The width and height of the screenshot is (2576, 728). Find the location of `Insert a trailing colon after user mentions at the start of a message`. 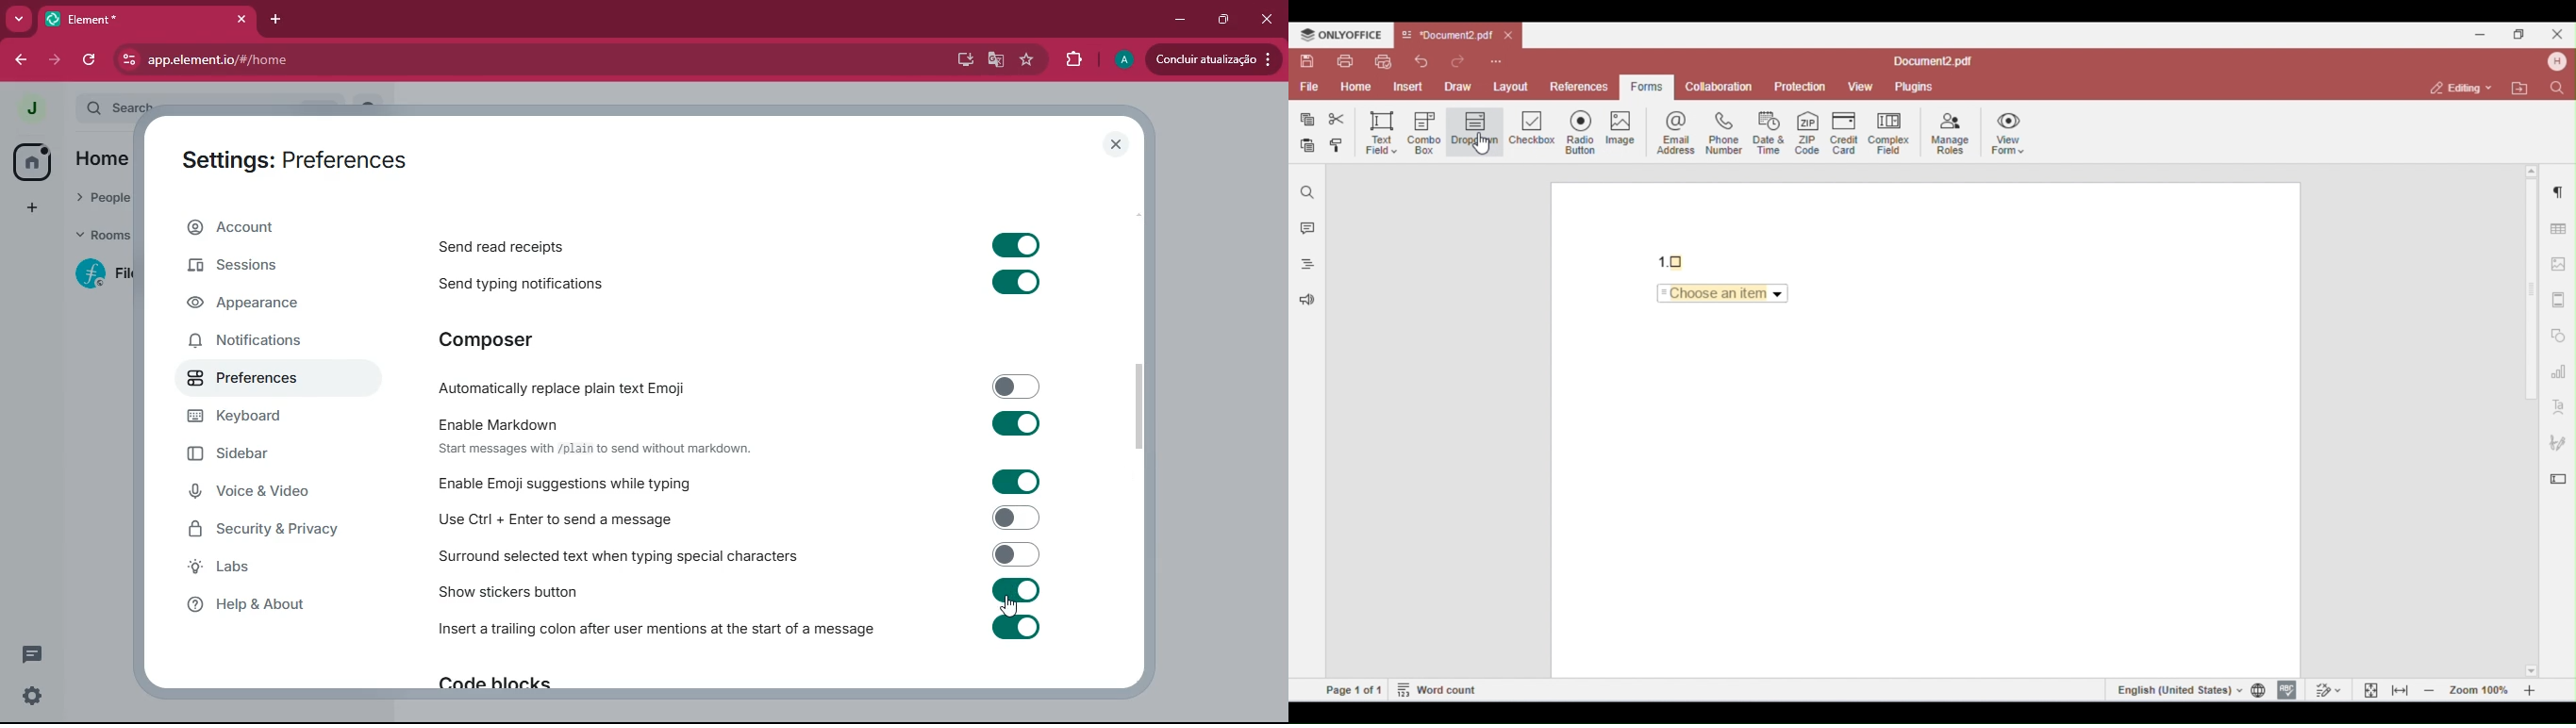

Insert a trailing colon after user mentions at the start of a message is located at coordinates (738, 635).